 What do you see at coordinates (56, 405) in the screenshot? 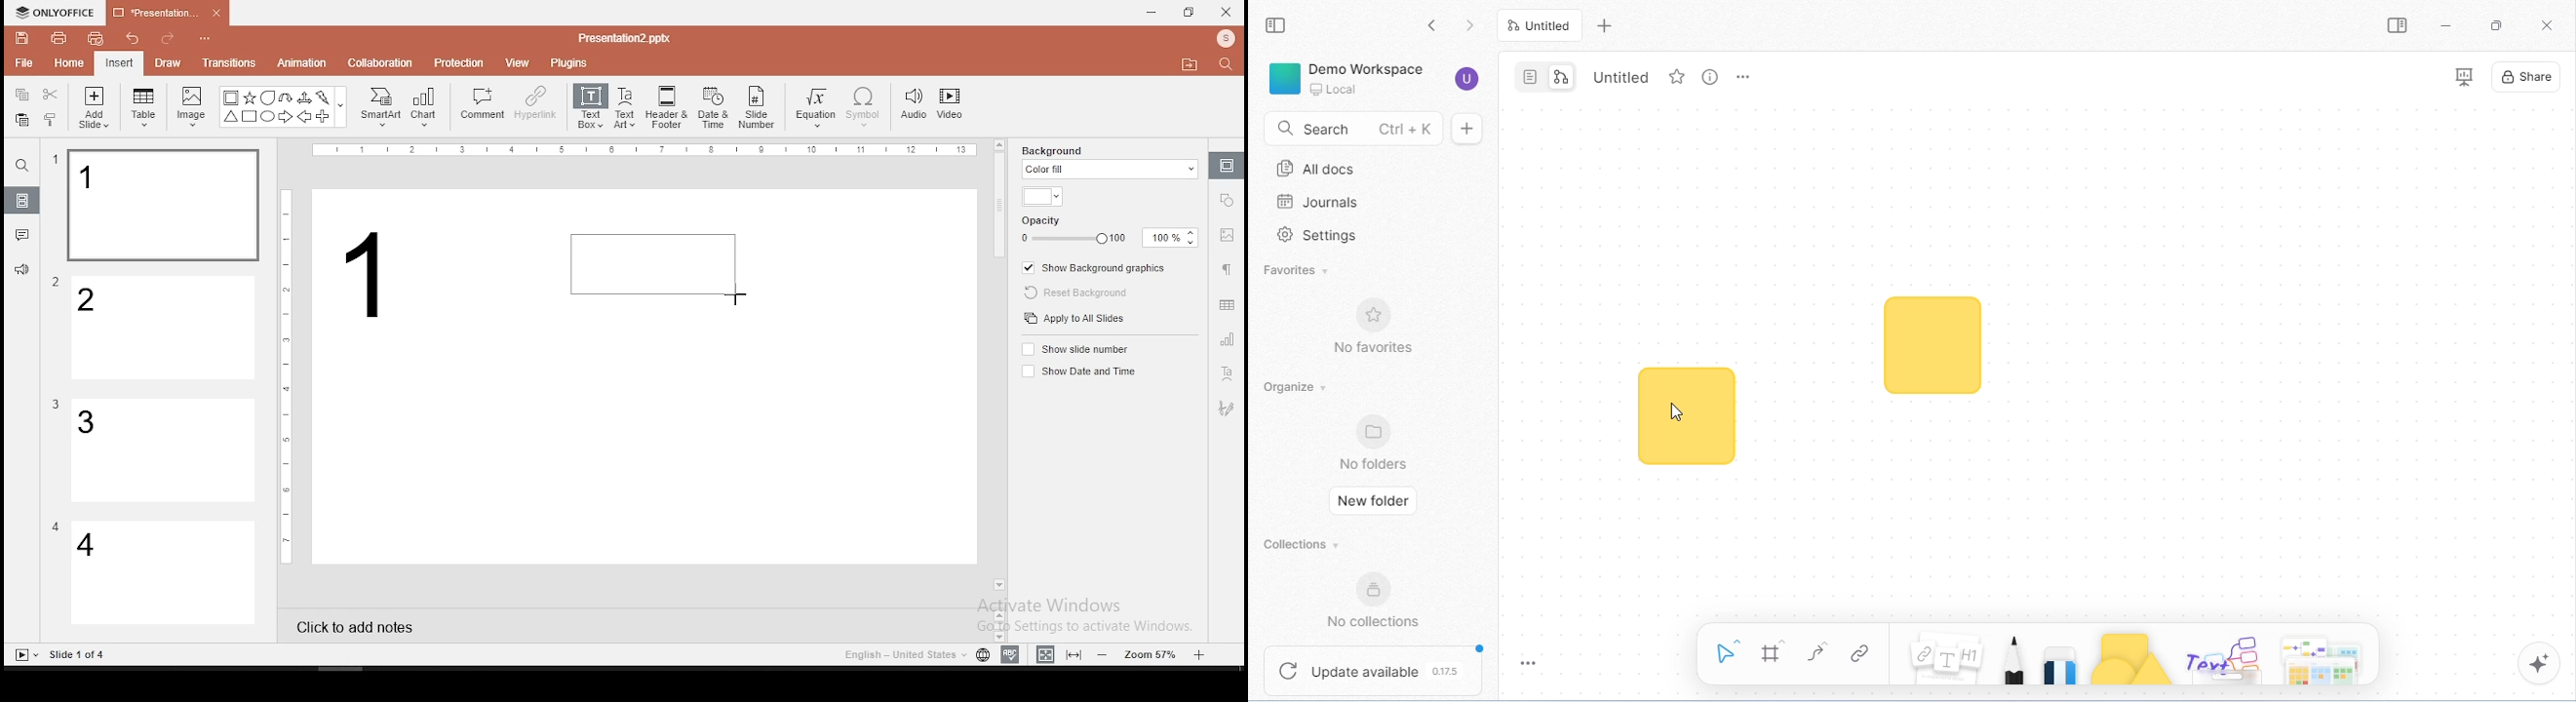
I see `` at bounding box center [56, 405].